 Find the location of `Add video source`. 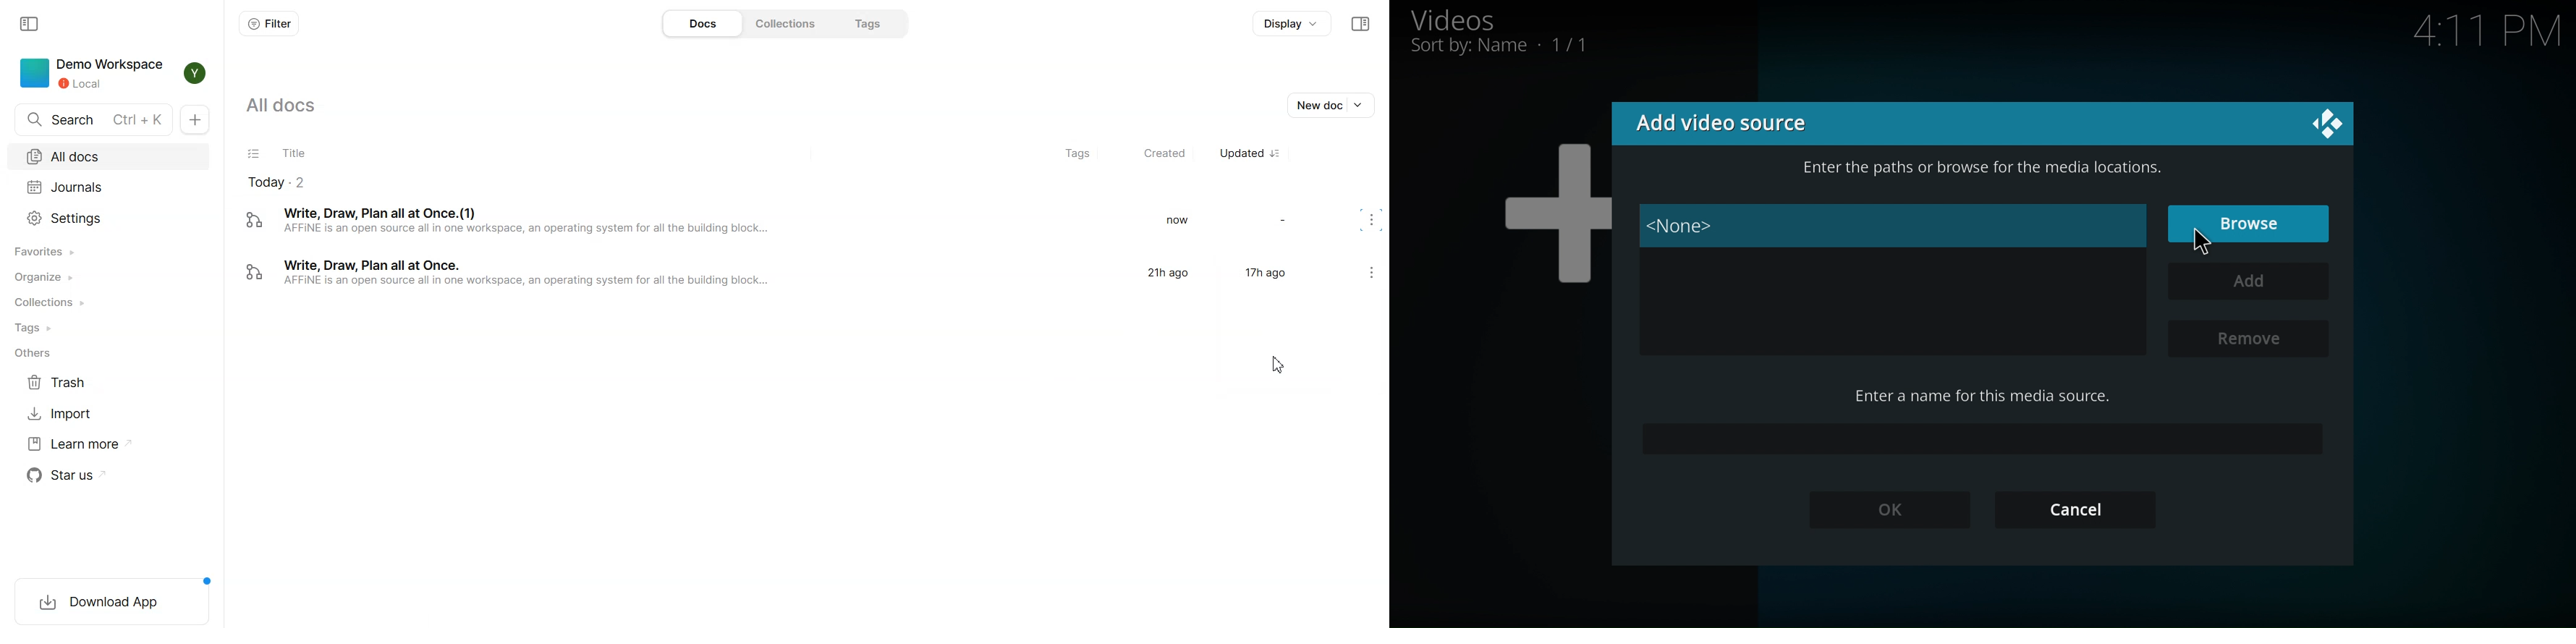

Add video source is located at coordinates (1720, 122).